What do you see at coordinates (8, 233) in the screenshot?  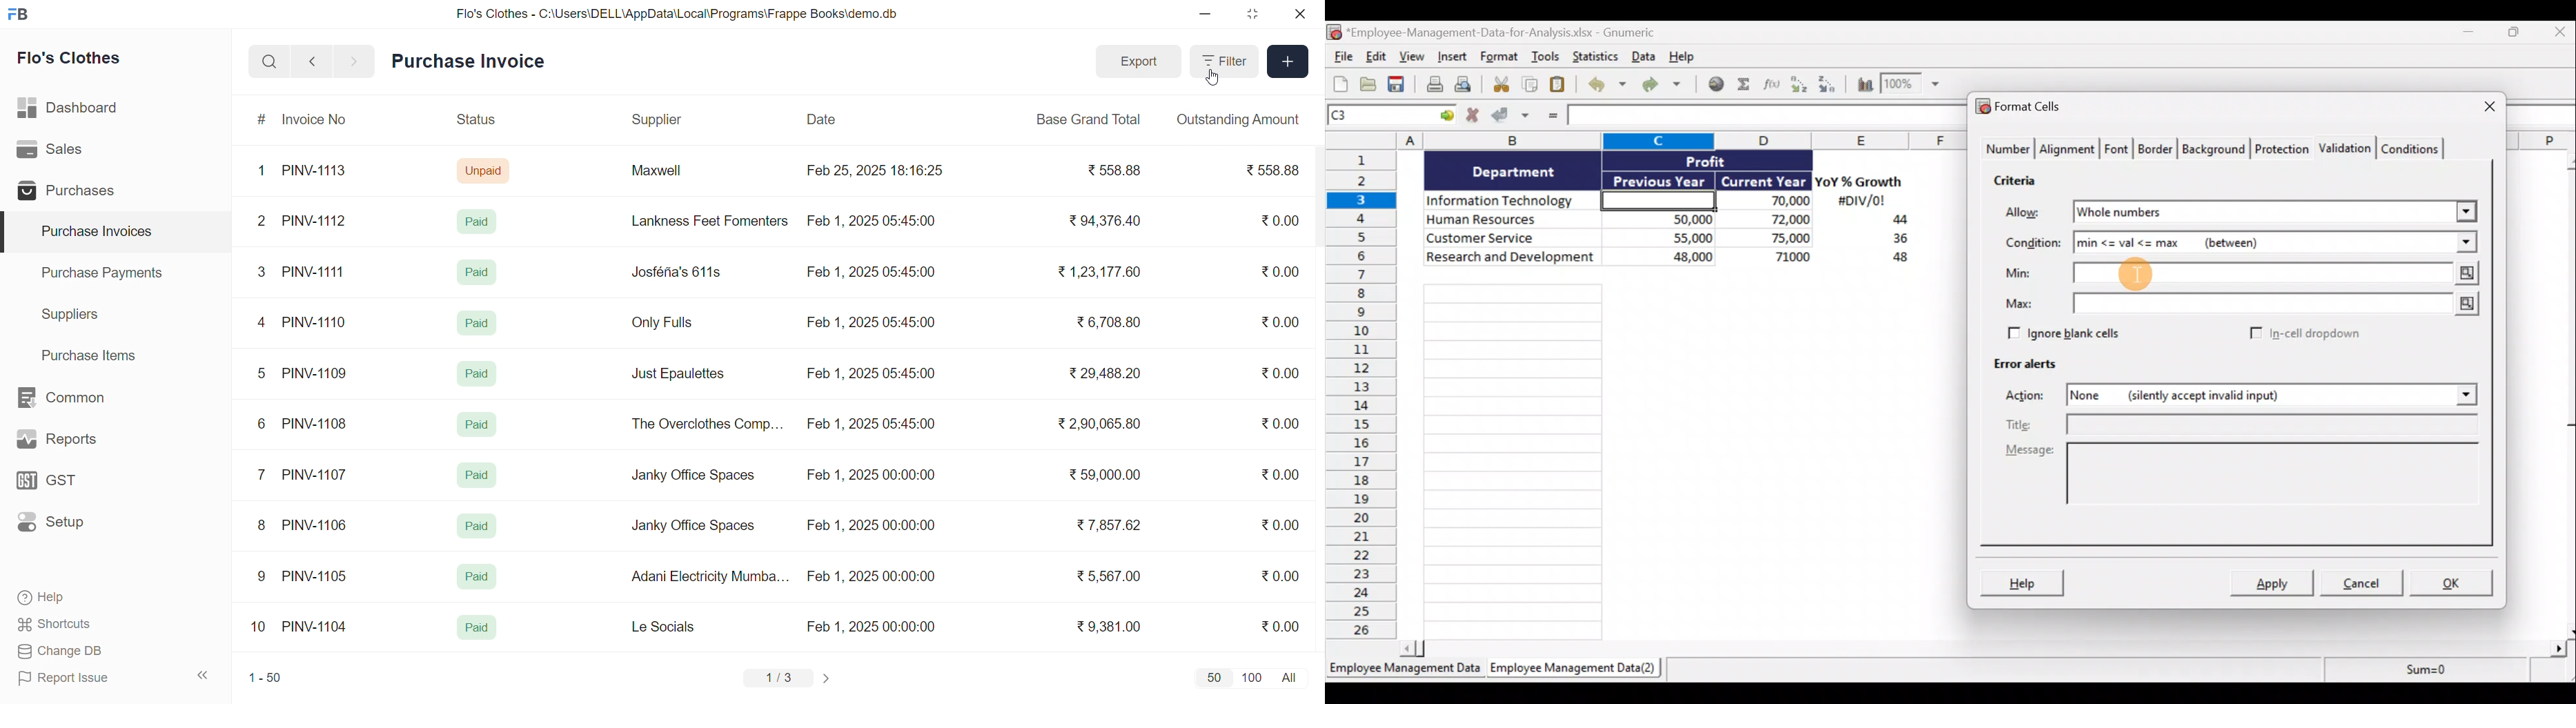 I see `selected` at bounding box center [8, 233].